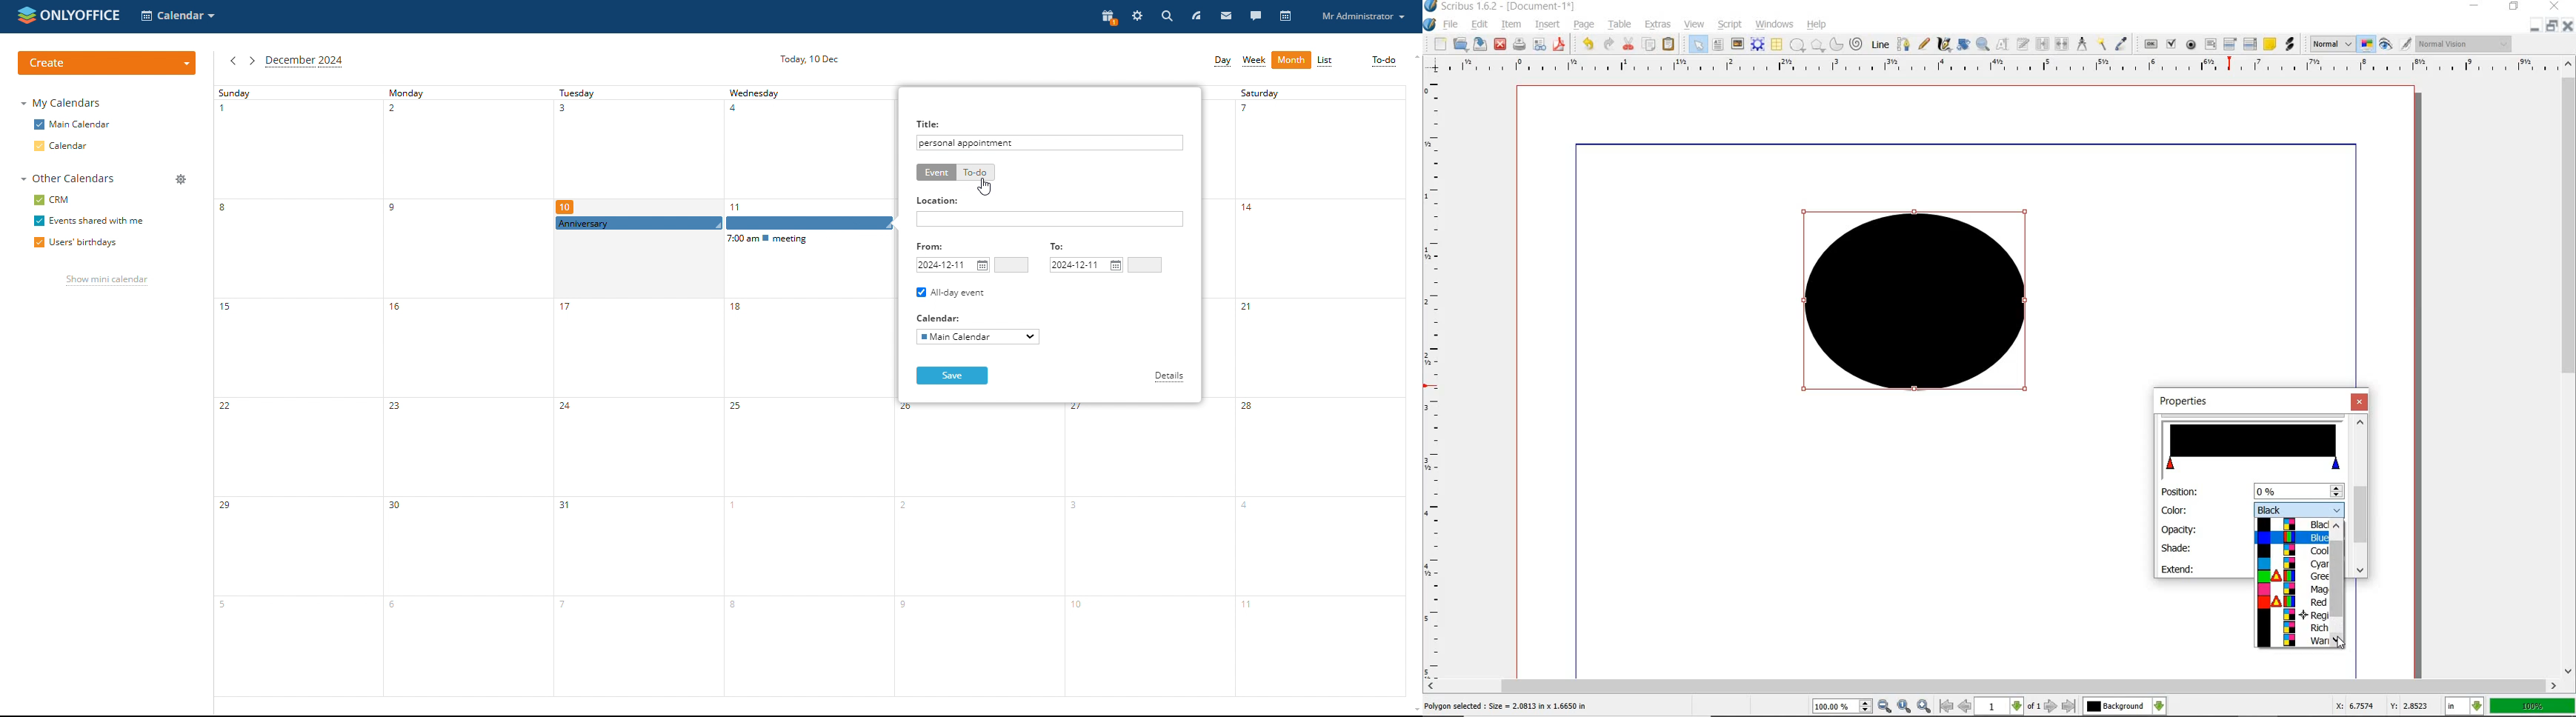  I want to click on zoom to, so click(1905, 706).